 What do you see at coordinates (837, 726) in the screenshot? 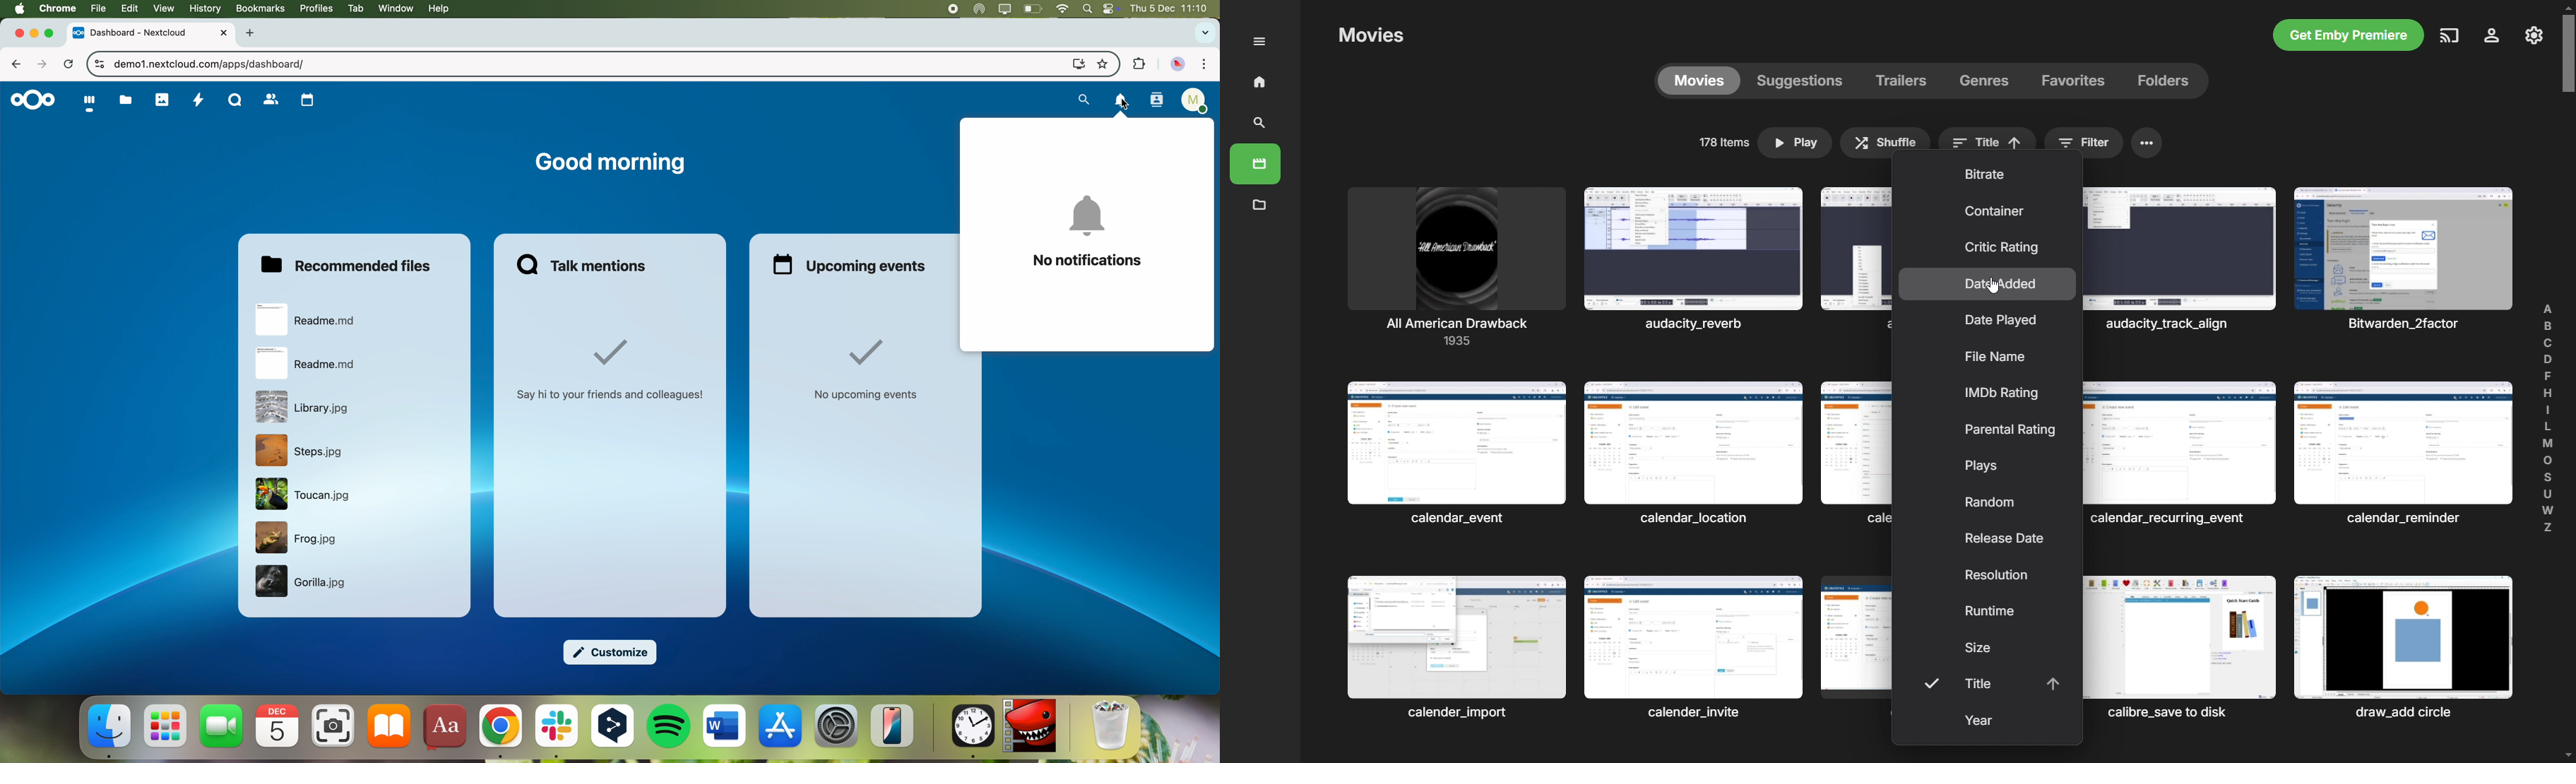
I see `Settings` at bounding box center [837, 726].